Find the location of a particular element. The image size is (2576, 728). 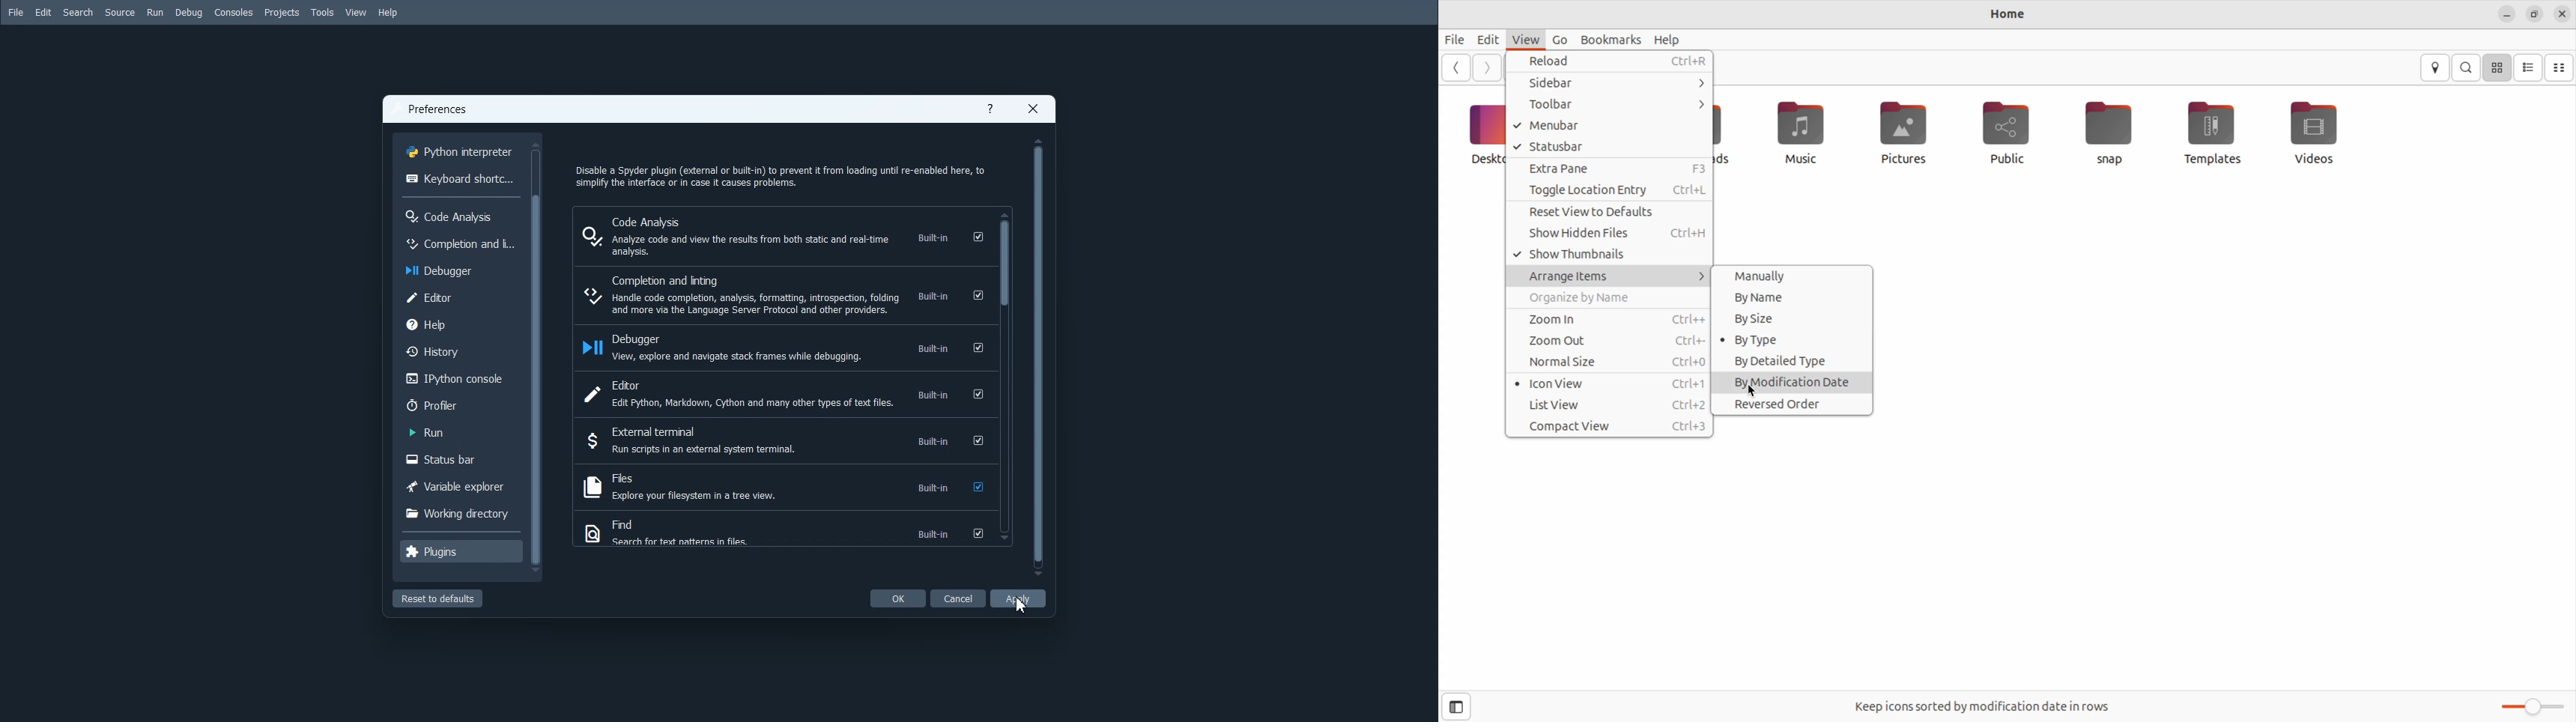

Search is located at coordinates (78, 13).